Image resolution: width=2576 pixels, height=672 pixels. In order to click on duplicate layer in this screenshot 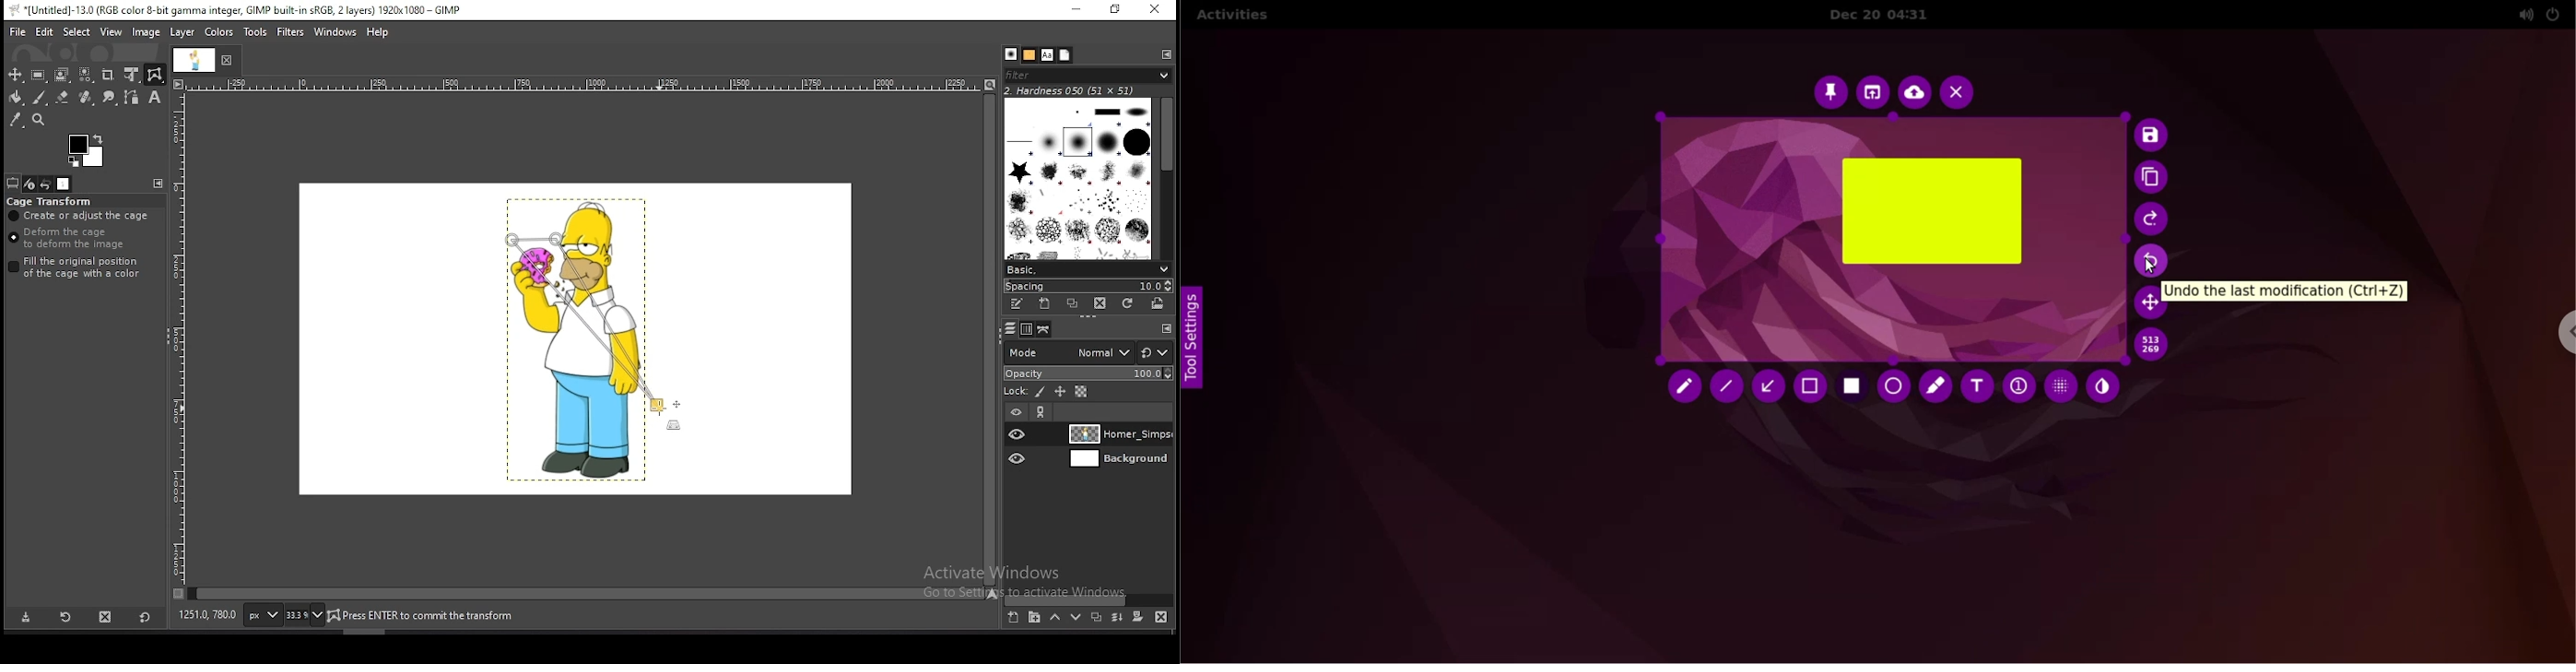, I will do `click(1096, 620)`.